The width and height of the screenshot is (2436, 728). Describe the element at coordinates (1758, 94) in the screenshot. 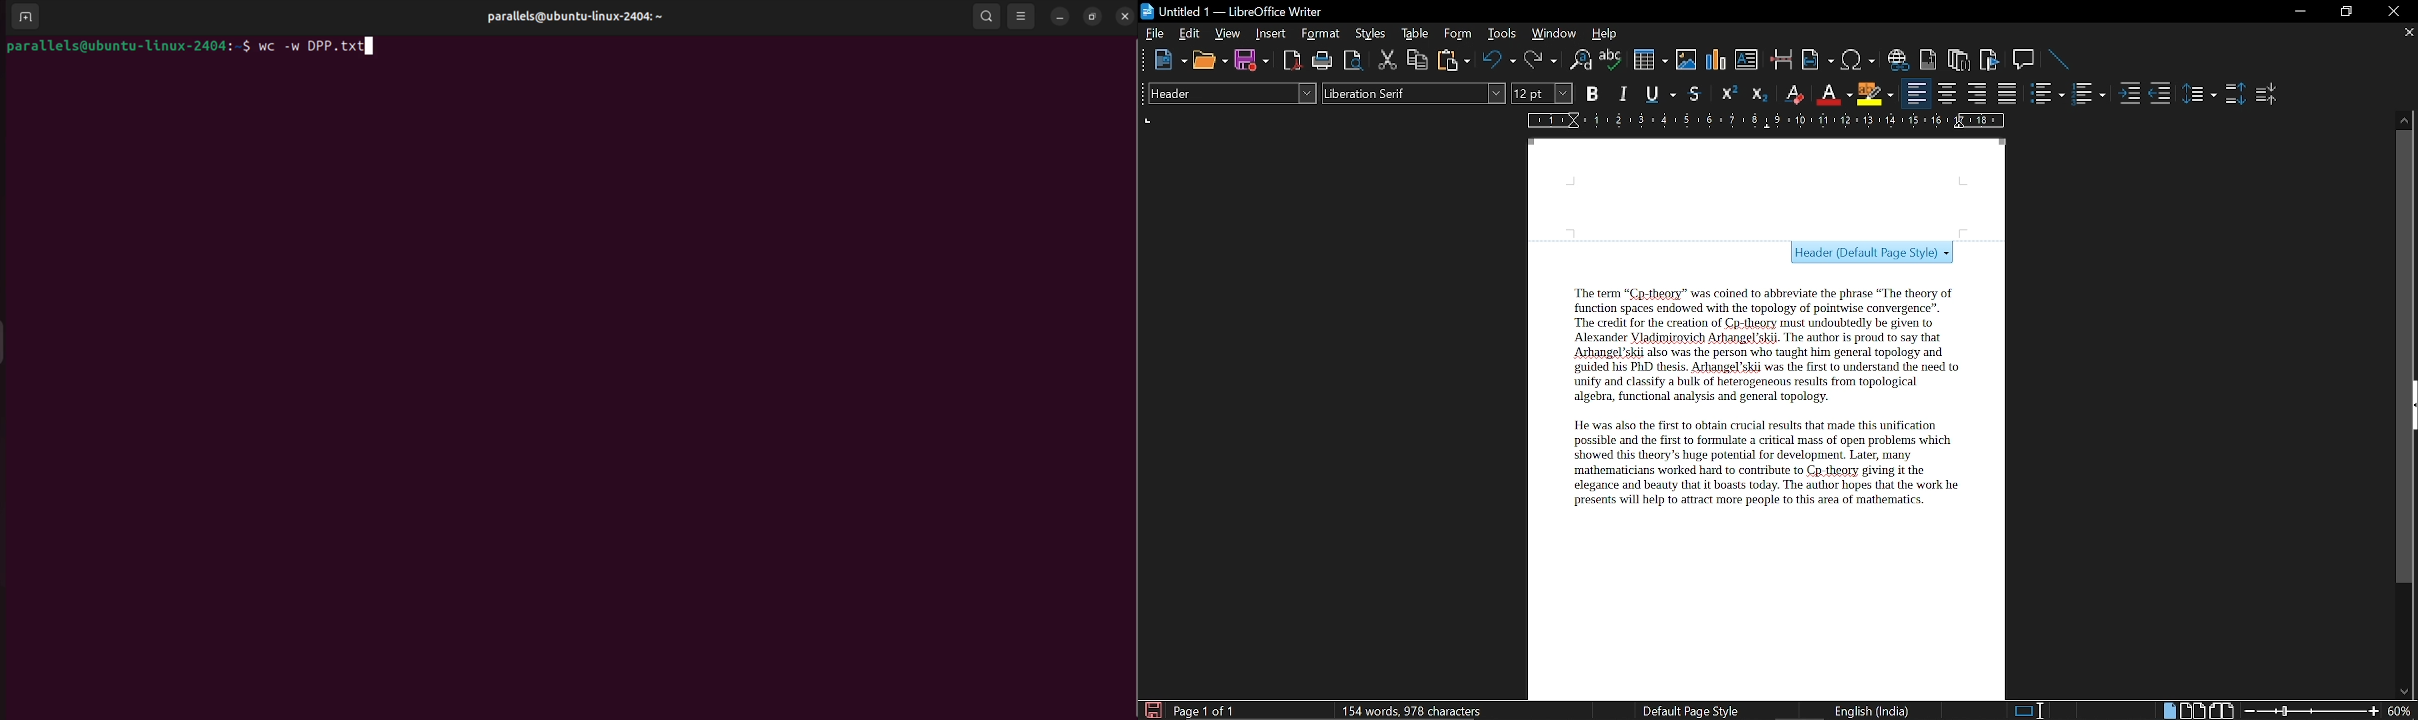

I see `Subscript` at that location.